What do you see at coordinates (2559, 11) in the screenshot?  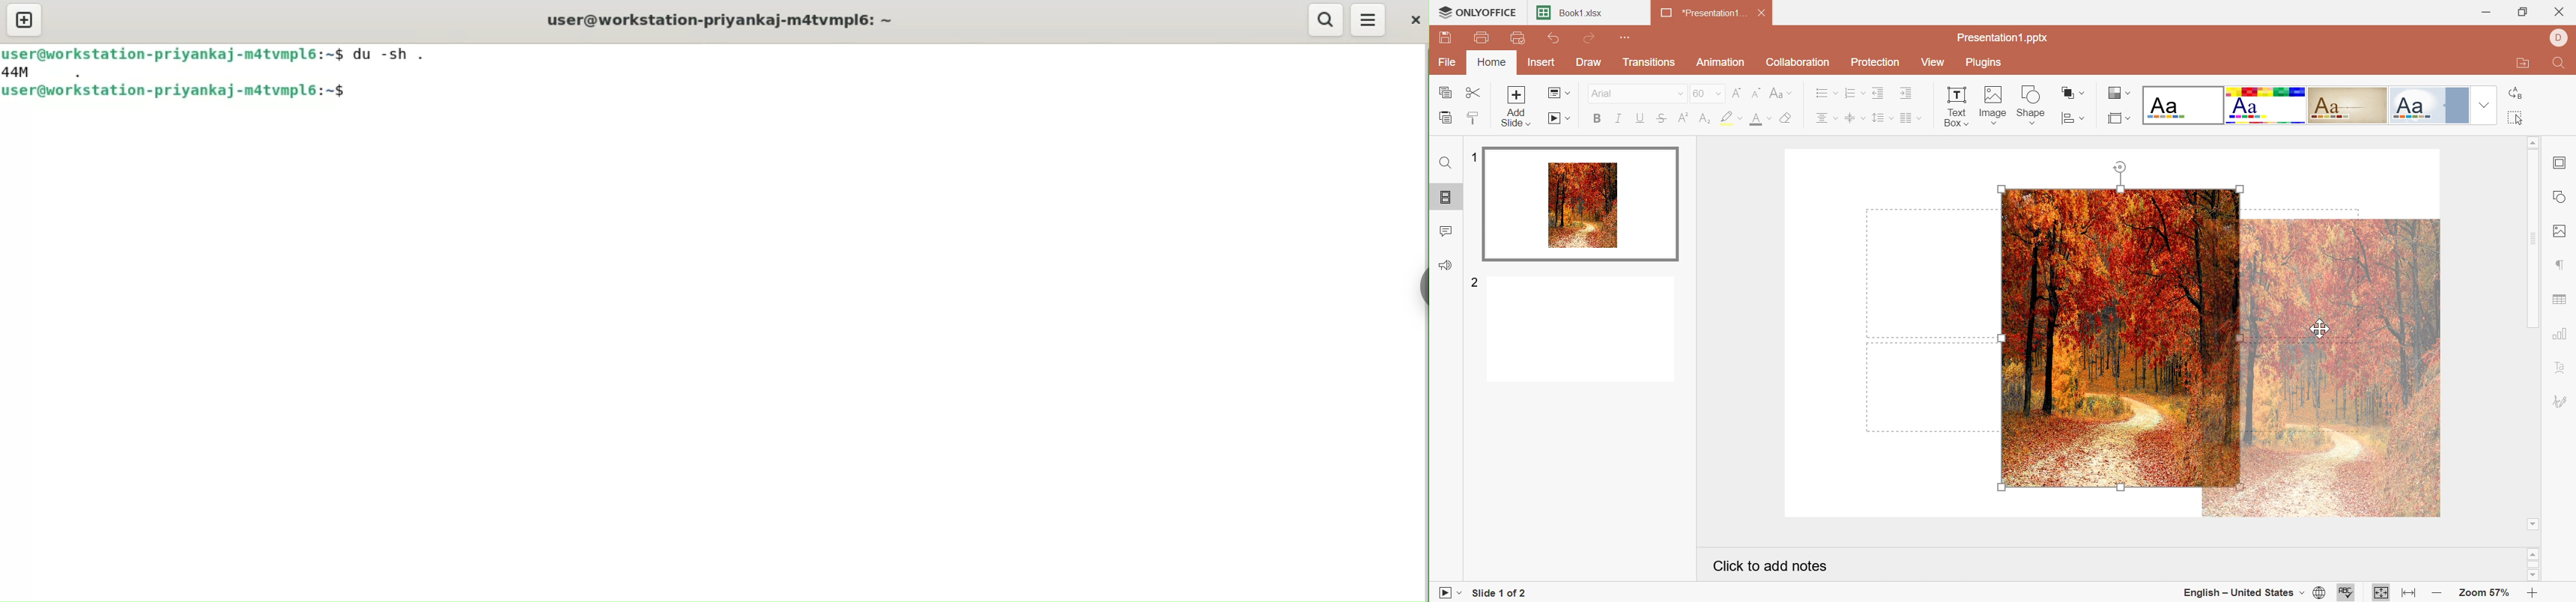 I see `Close` at bounding box center [2559, 11].